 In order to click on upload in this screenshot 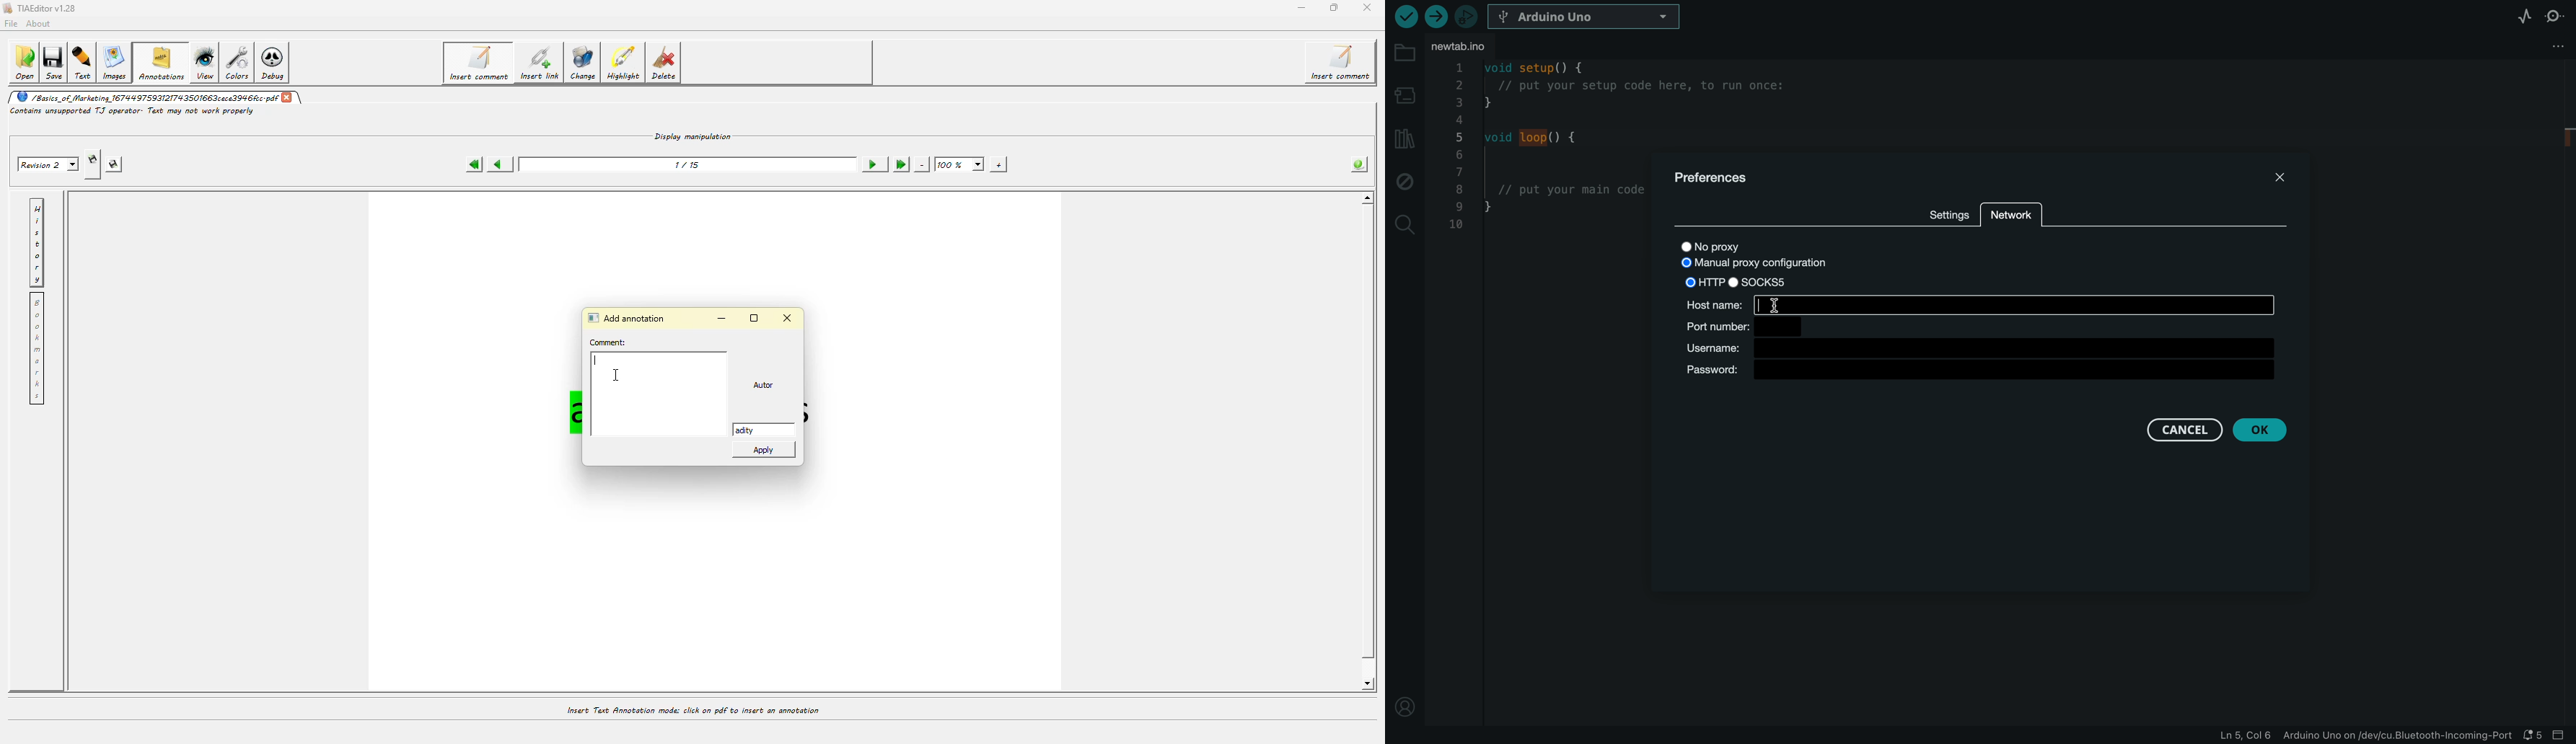, I will do `click(1438, 16)`.